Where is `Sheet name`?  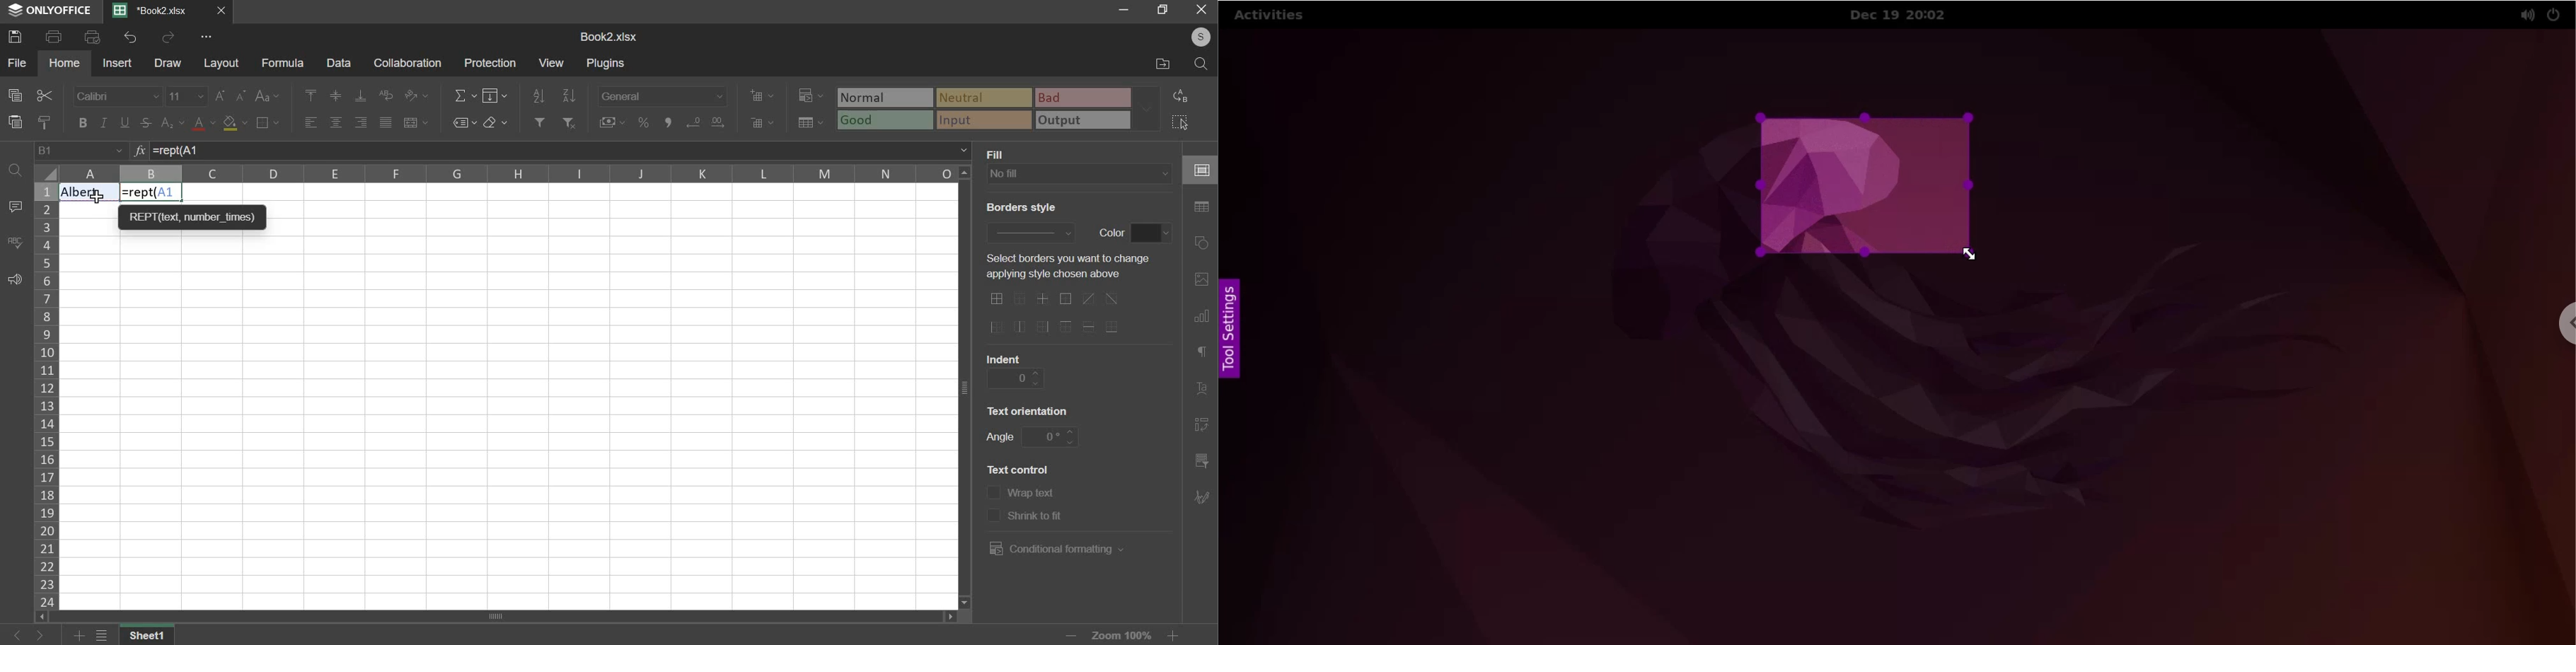
Sheet name is located at coordinates (149, 635).